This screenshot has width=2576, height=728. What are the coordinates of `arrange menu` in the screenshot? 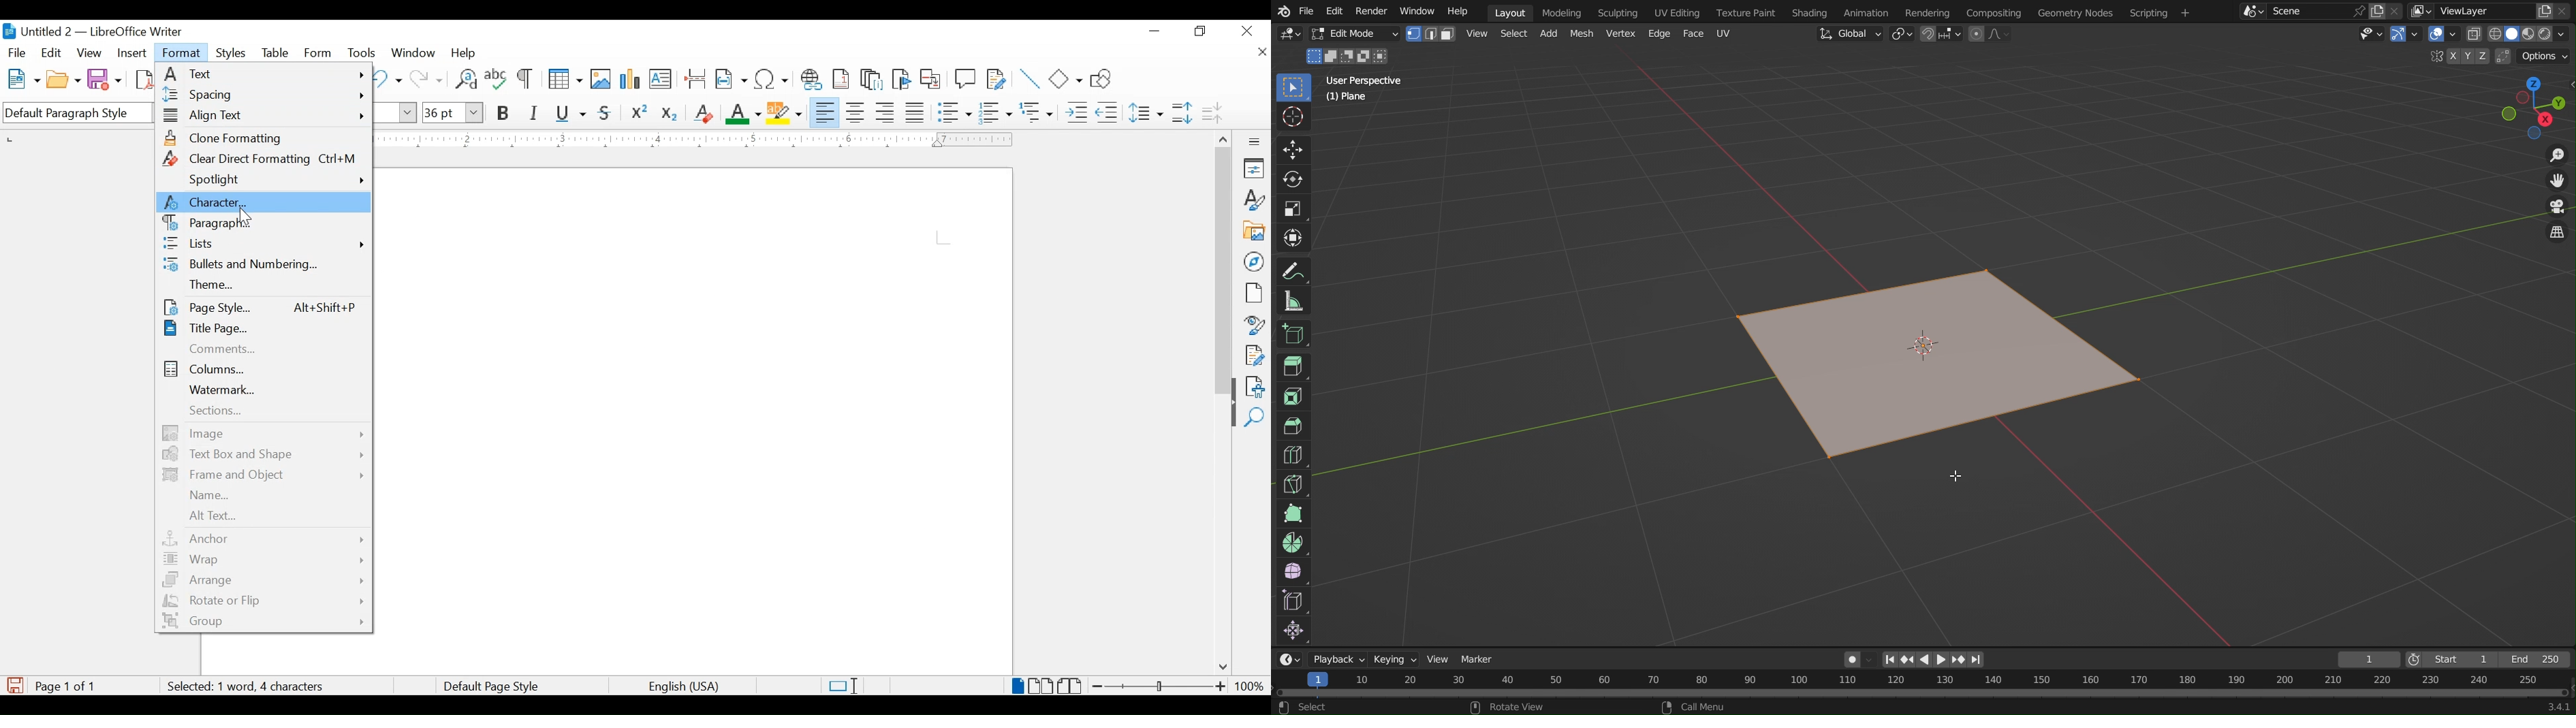 It's located at (264, 581).